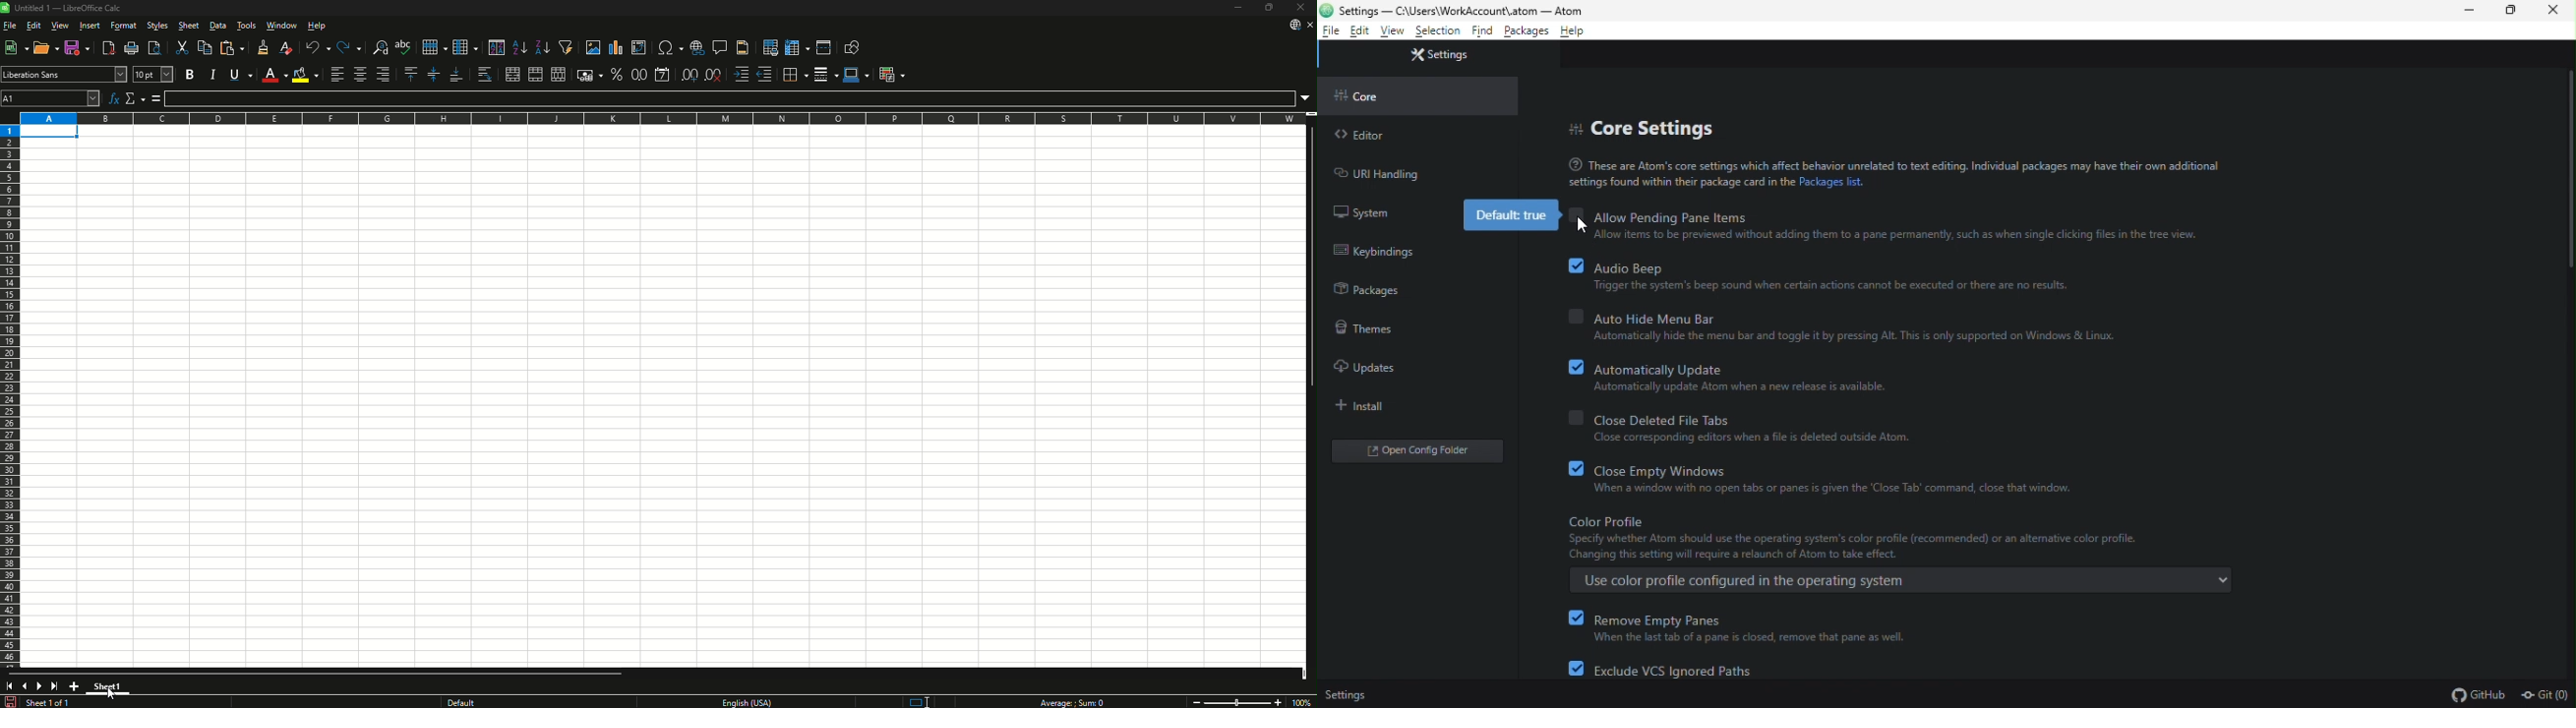 Image resolution: width=2576 pixels, height=728 pixels. Describe the element at coordinates (380, 47) in the screenshot. I see `Find and Replace` at that location.